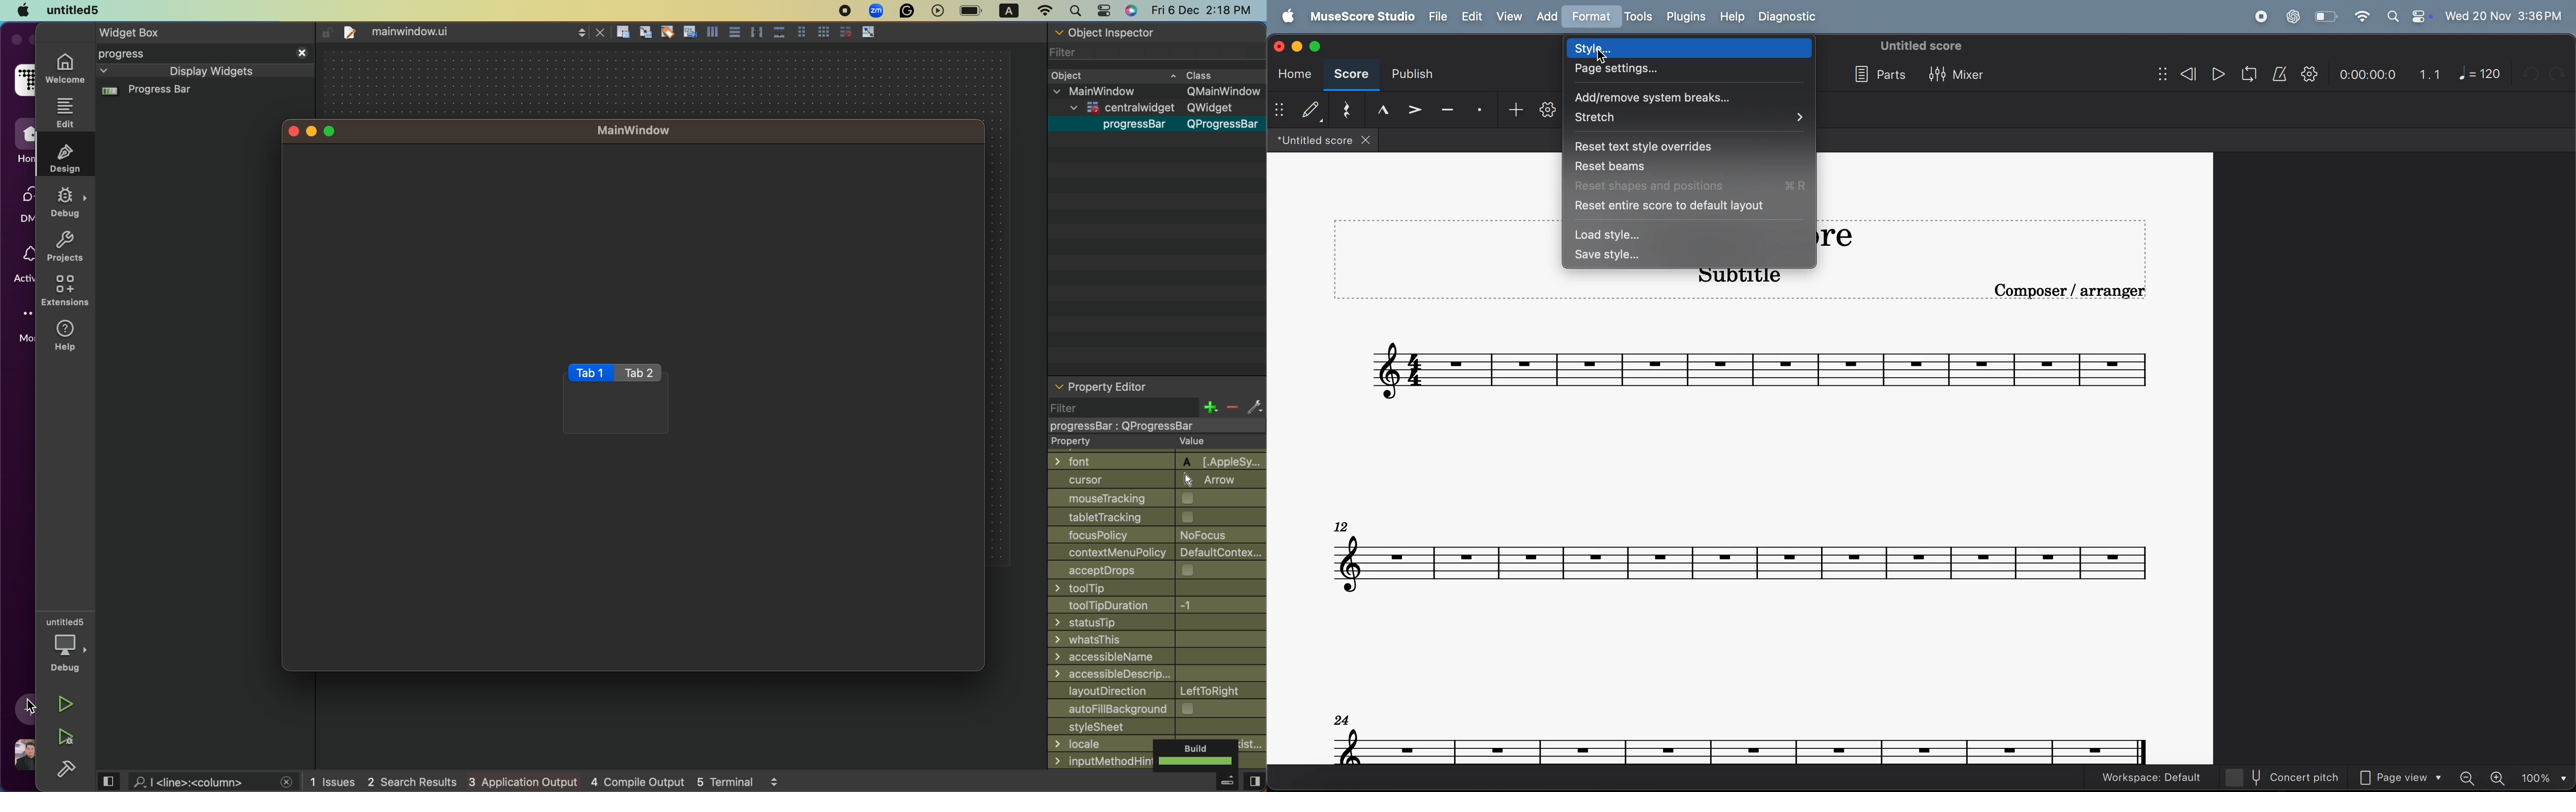 This screenshot has width=2576, height=812. I want to click on debug and run, so click(65, 737).